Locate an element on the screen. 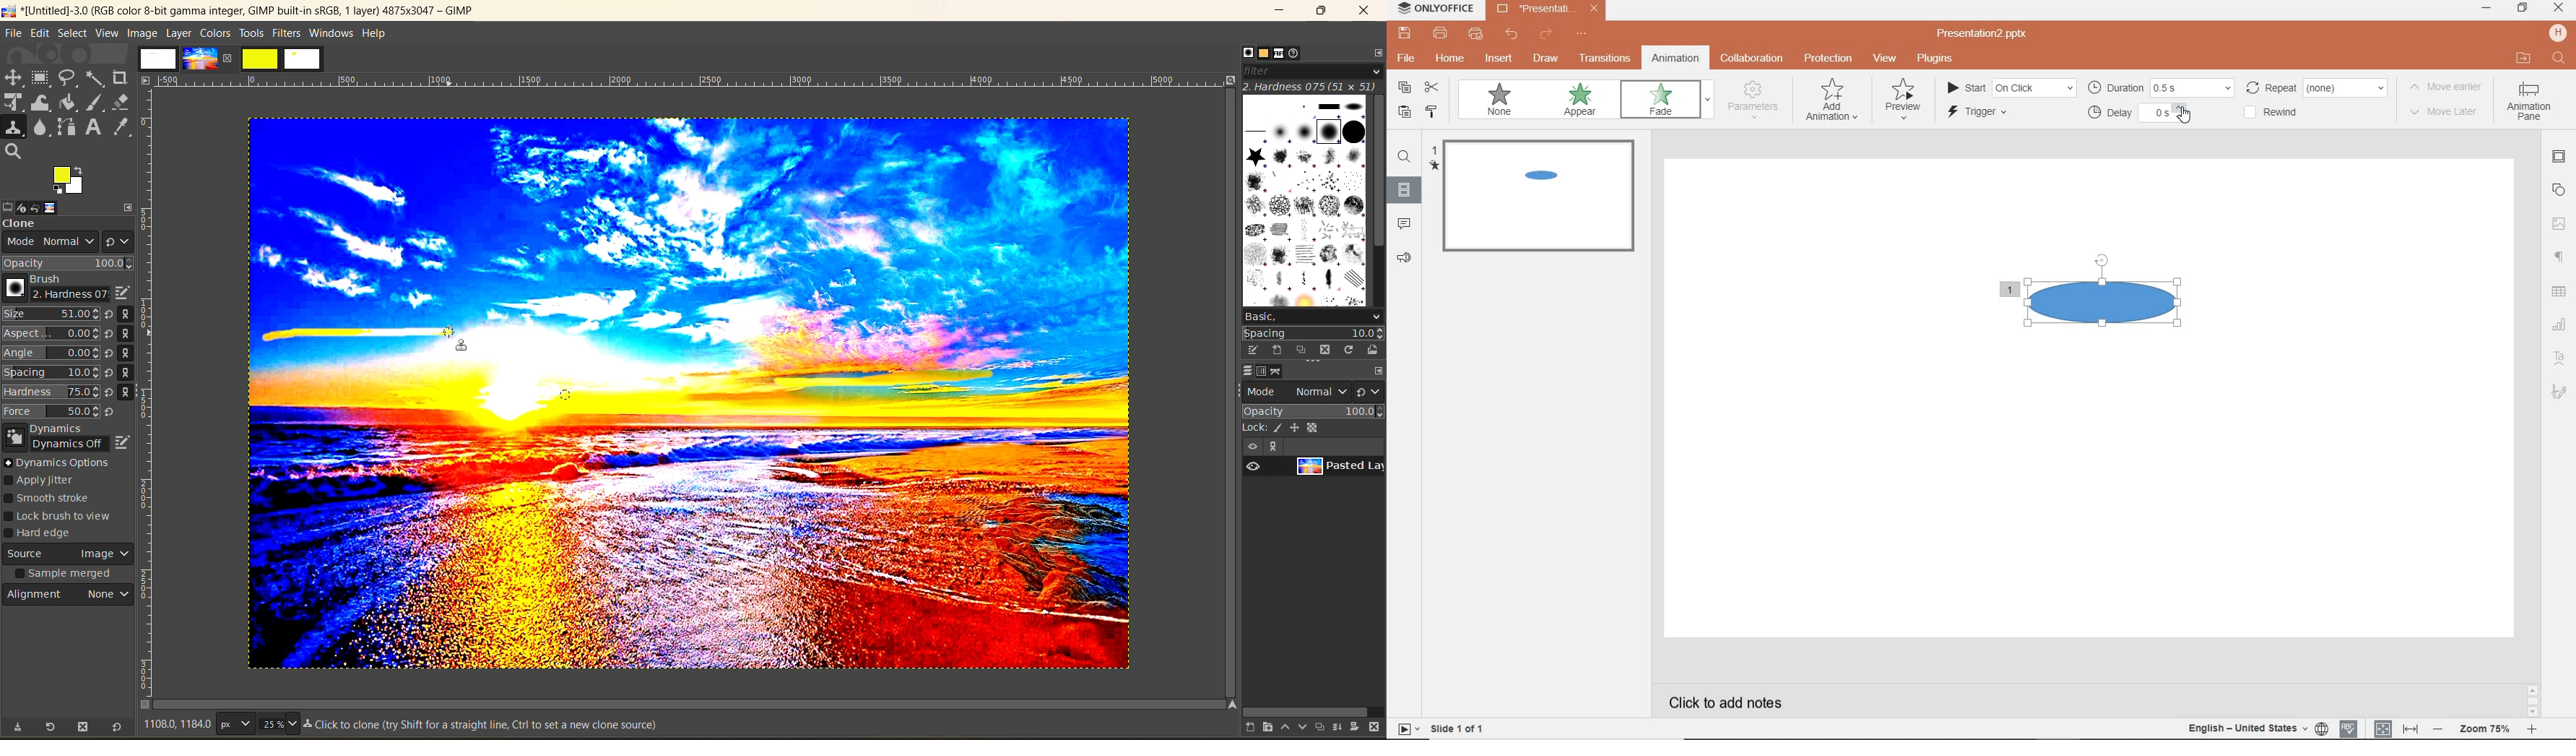 The width and height of the screenshot is (2576, 756). rewind is located at coordinates (2273, 113).